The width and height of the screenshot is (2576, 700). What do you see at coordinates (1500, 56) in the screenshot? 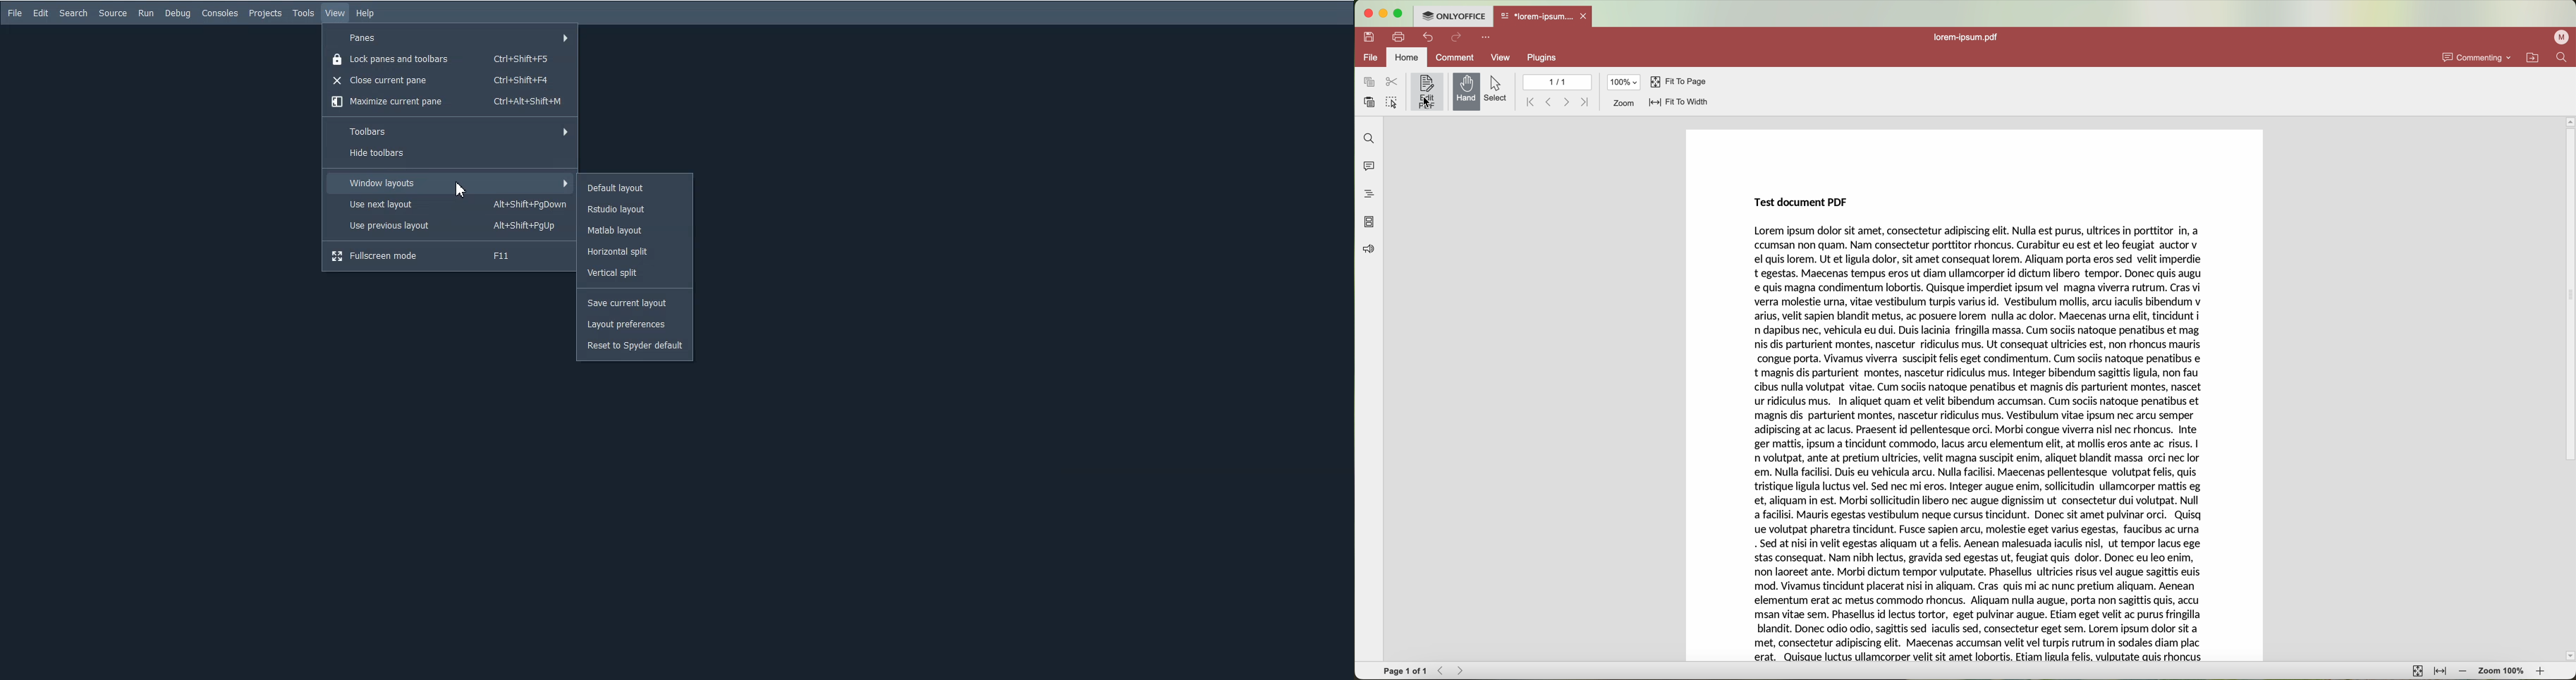
I see `view` at bounding box center [1500, 56].